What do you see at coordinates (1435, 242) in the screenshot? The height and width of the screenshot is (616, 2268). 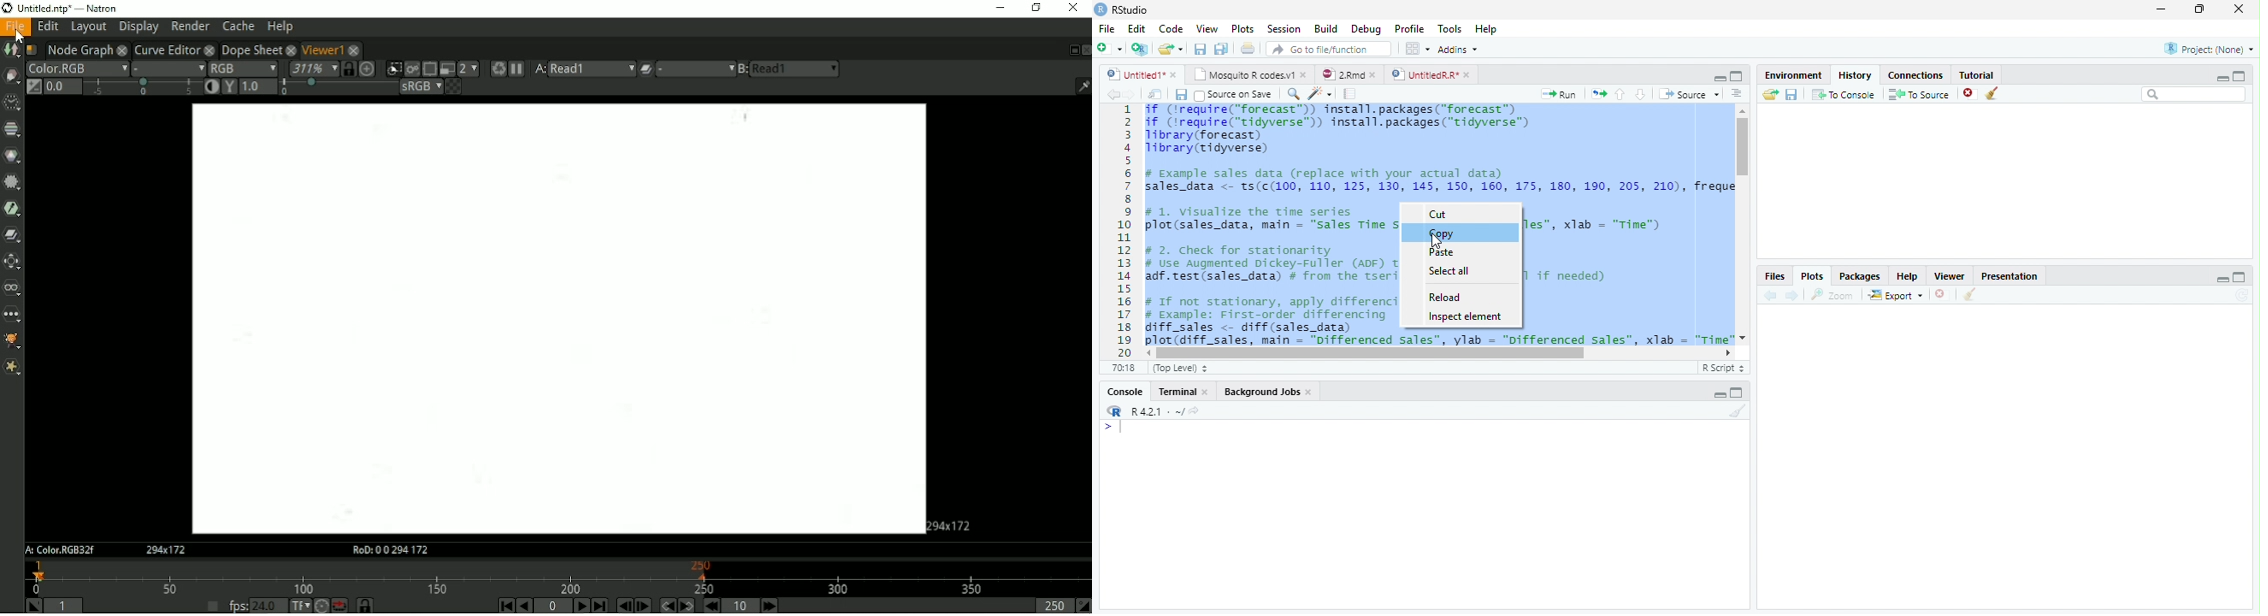 I see `Cursor` at bounding box center [1435, 242].